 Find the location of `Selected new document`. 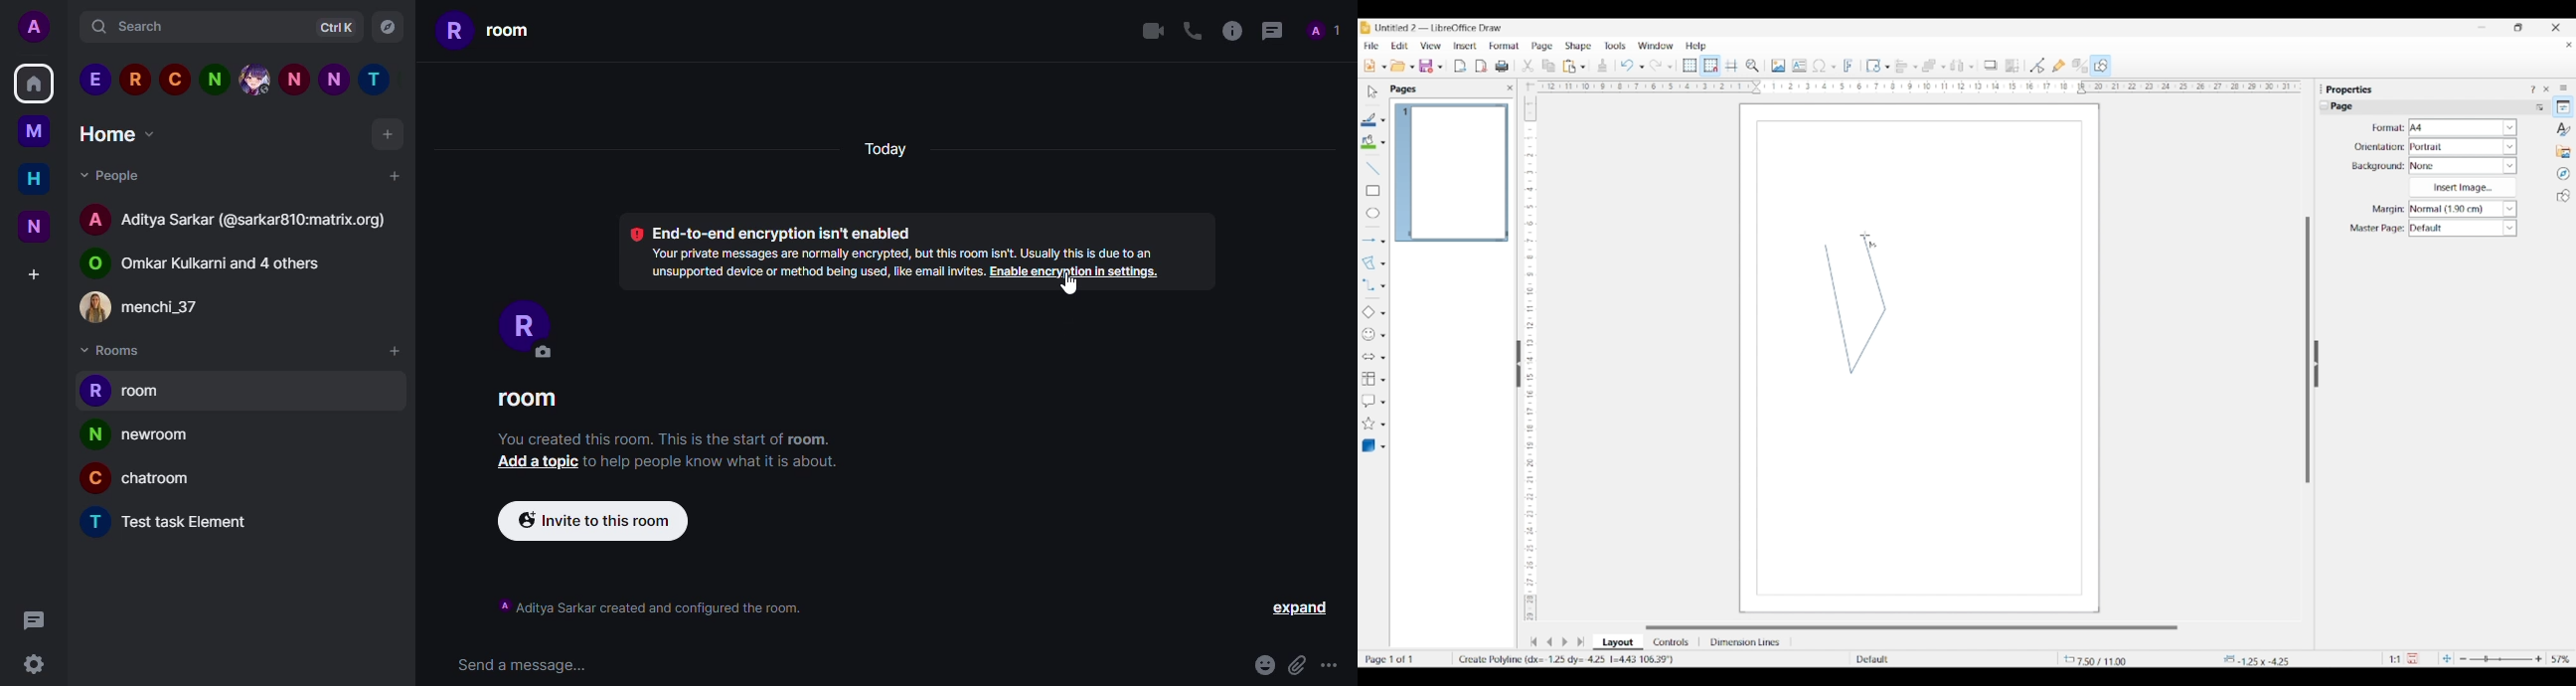

Selected new document is located at coordinates (1370, 65).